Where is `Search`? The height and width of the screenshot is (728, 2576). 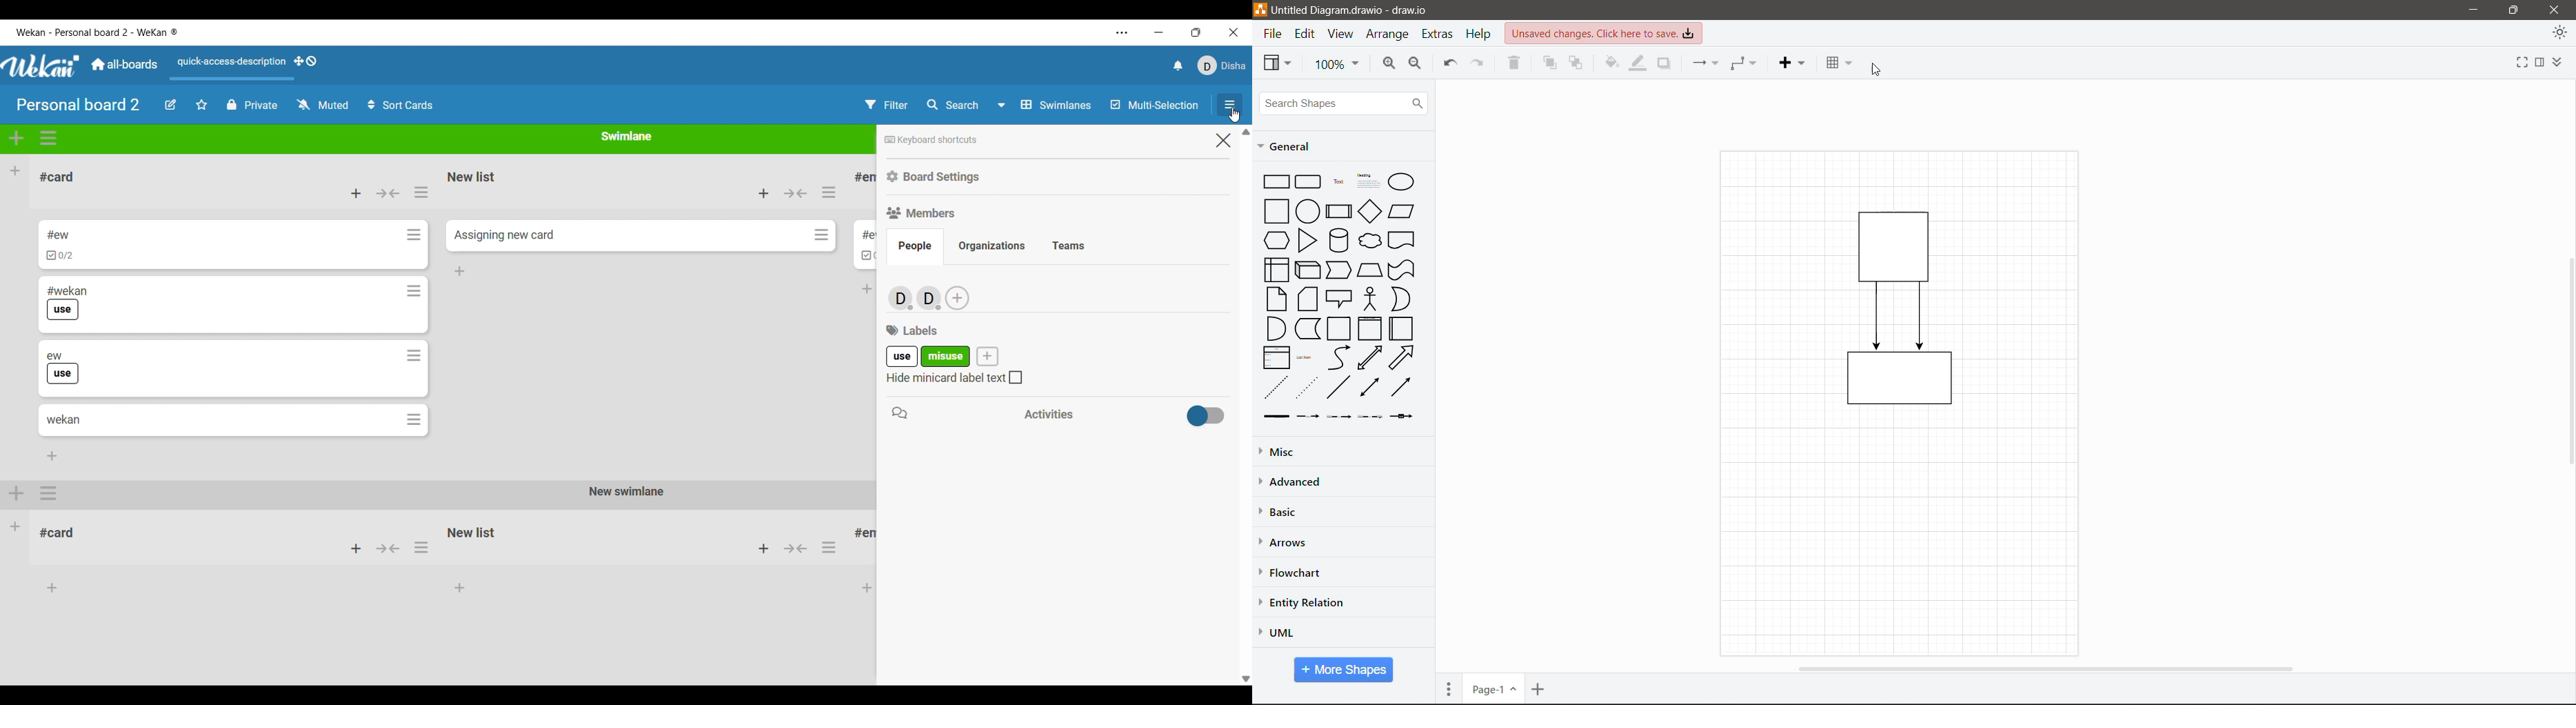
Search is located at coordinates (953, 105).